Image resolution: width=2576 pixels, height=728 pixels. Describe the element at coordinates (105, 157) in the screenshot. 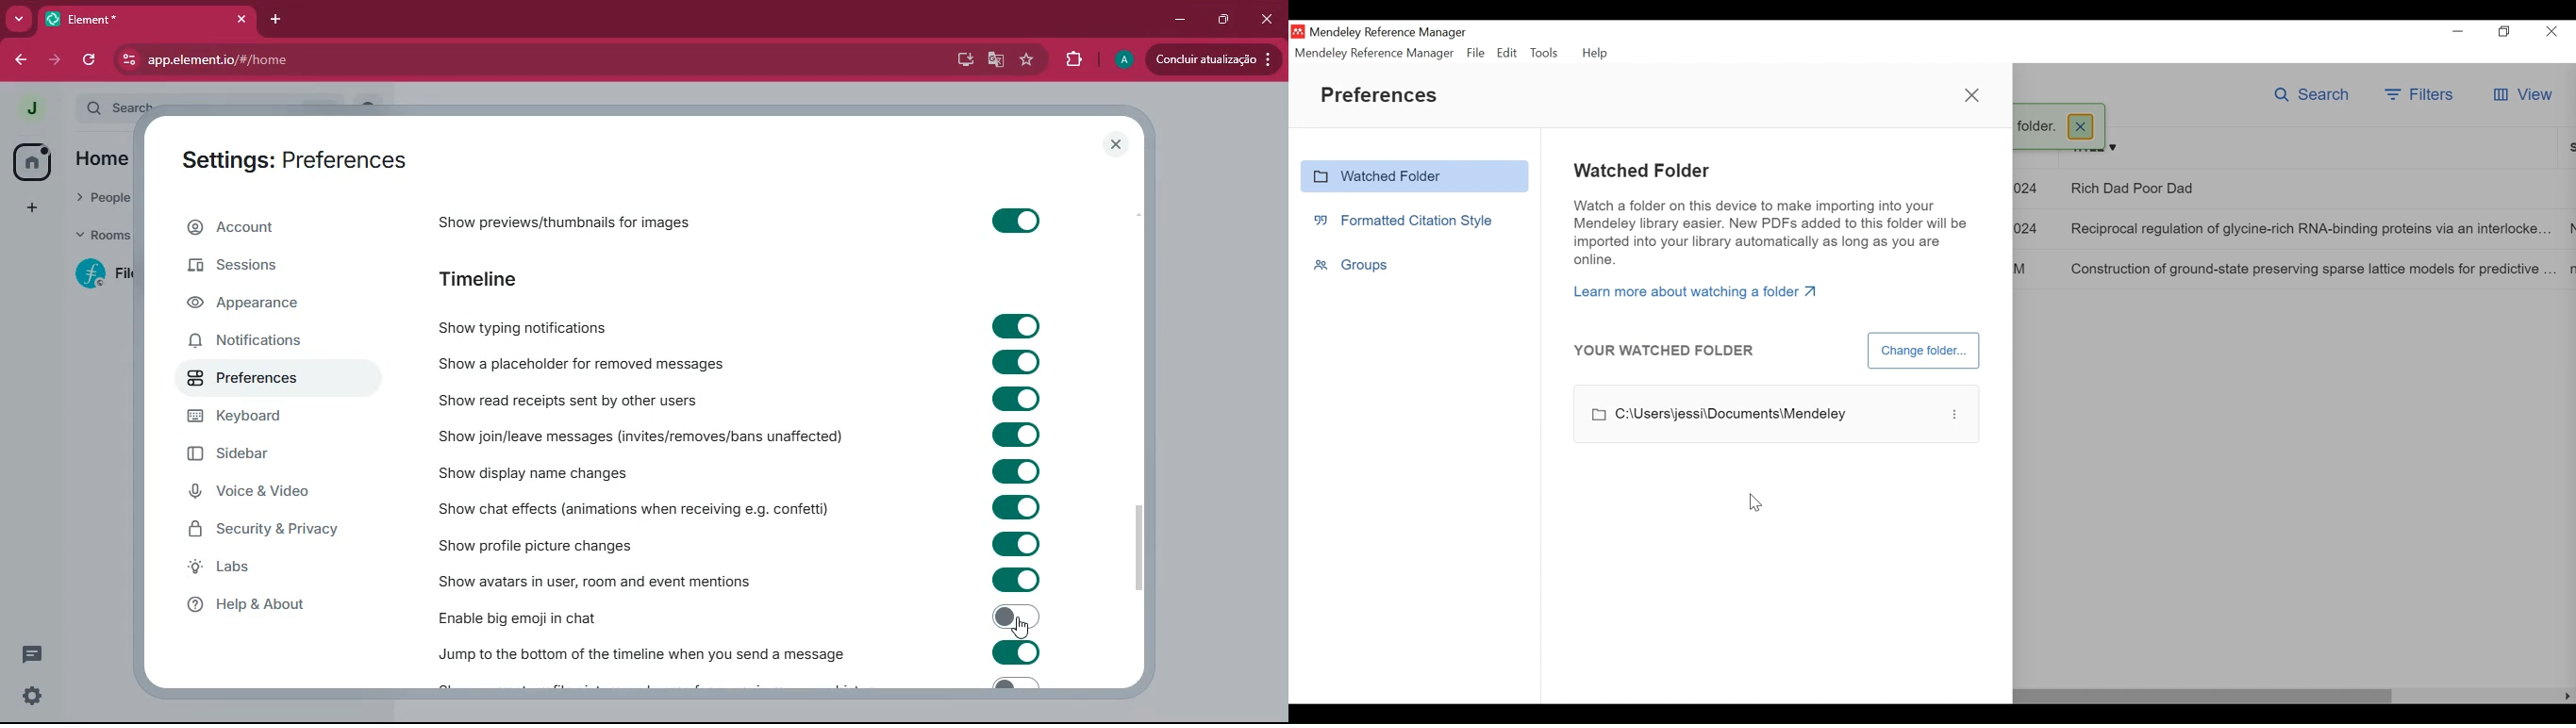

I see `home` at that location.